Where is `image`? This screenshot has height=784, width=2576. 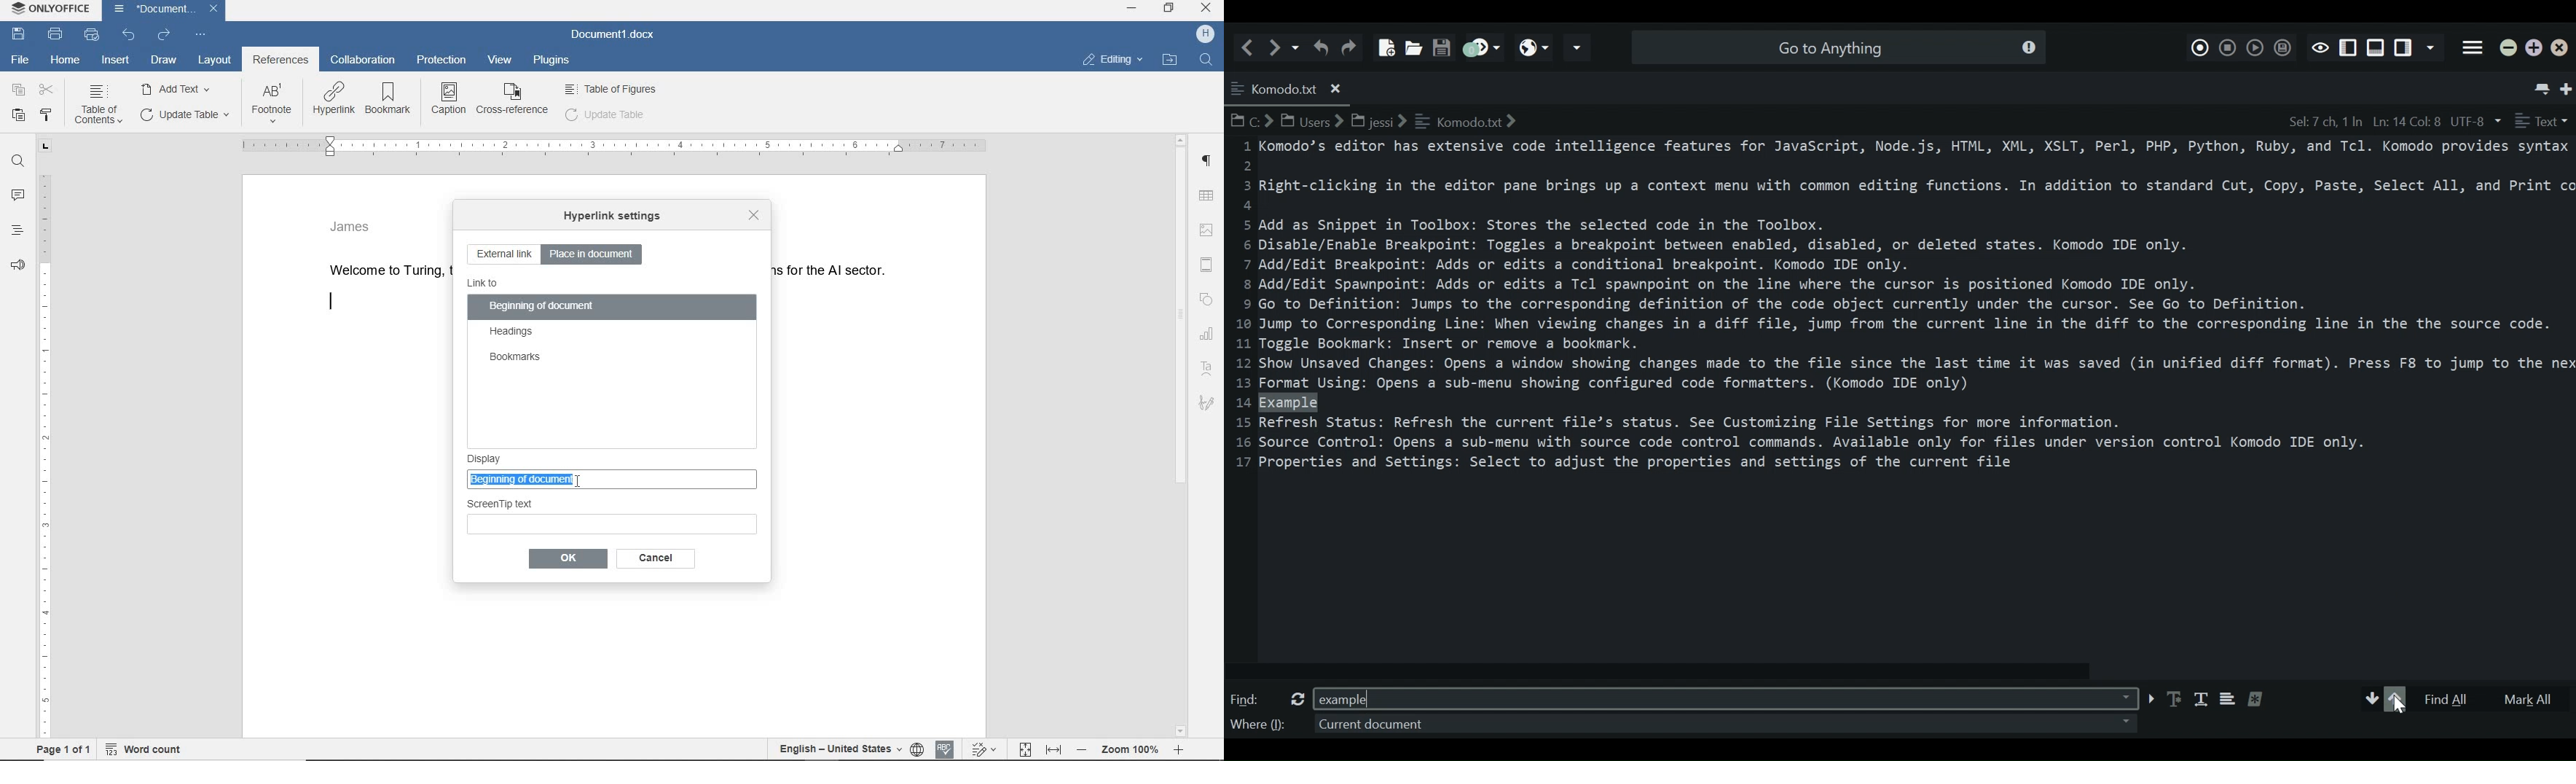
image is located at coordinates (1209, 227).